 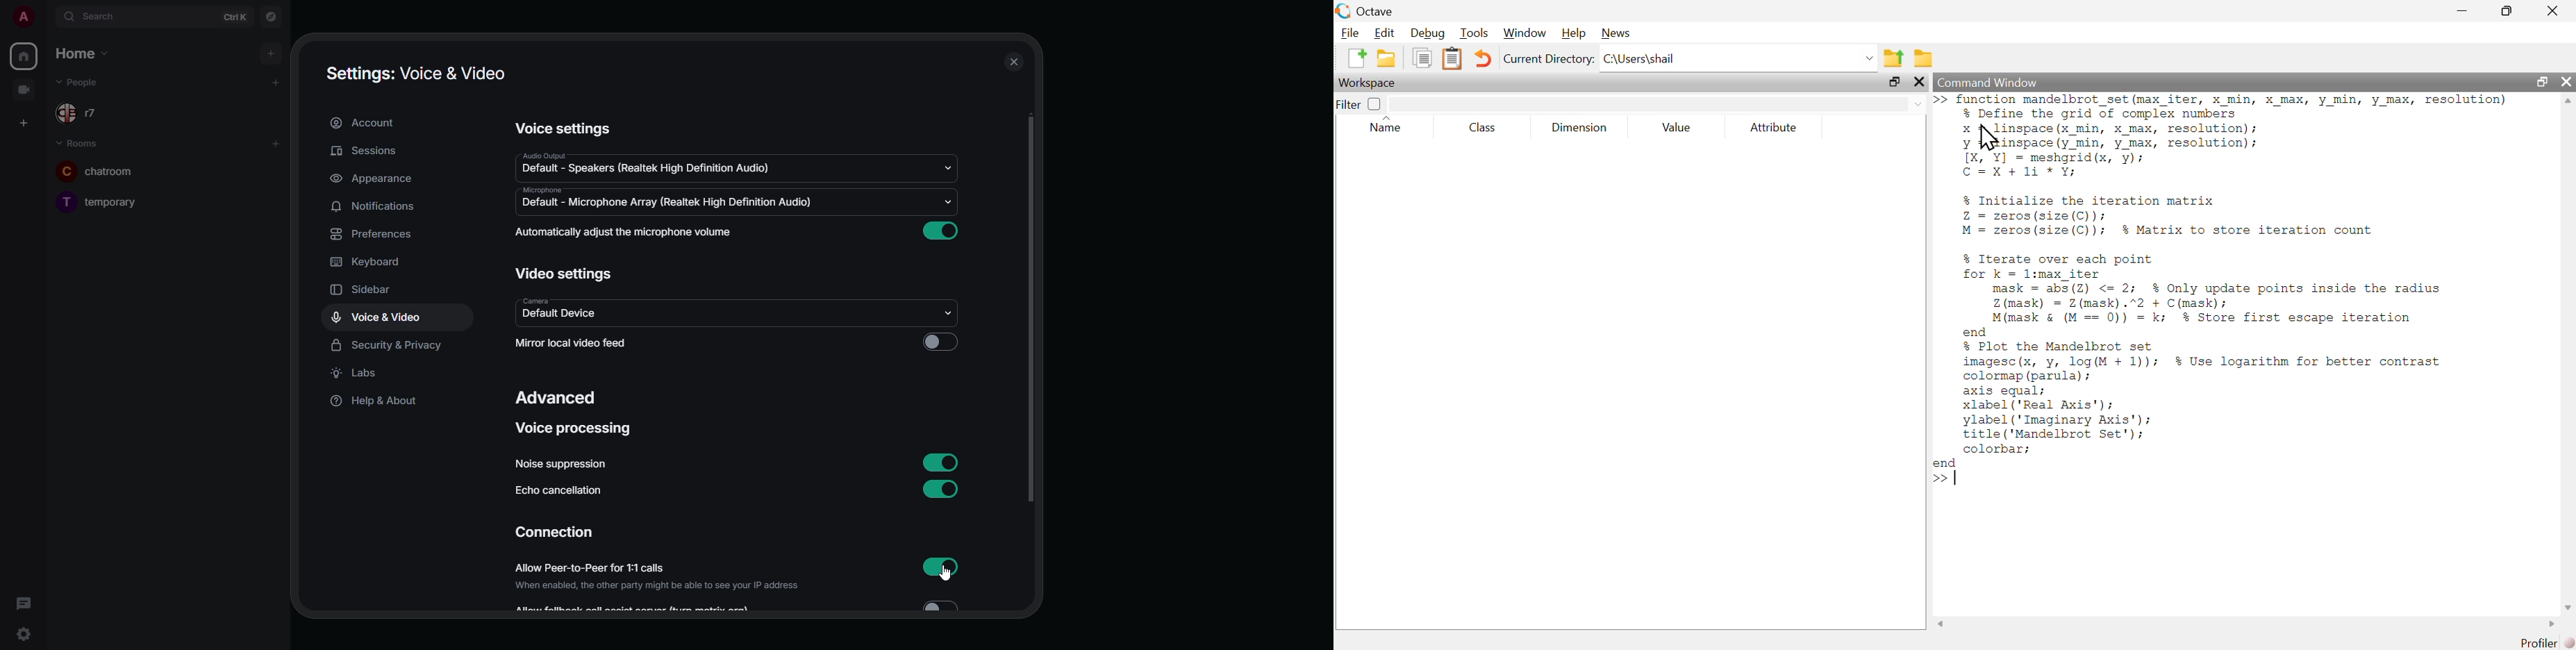 What do you see at coordinates (545, 153) in the screenshot?
I see `audio output` at bounding box center [545, 153].